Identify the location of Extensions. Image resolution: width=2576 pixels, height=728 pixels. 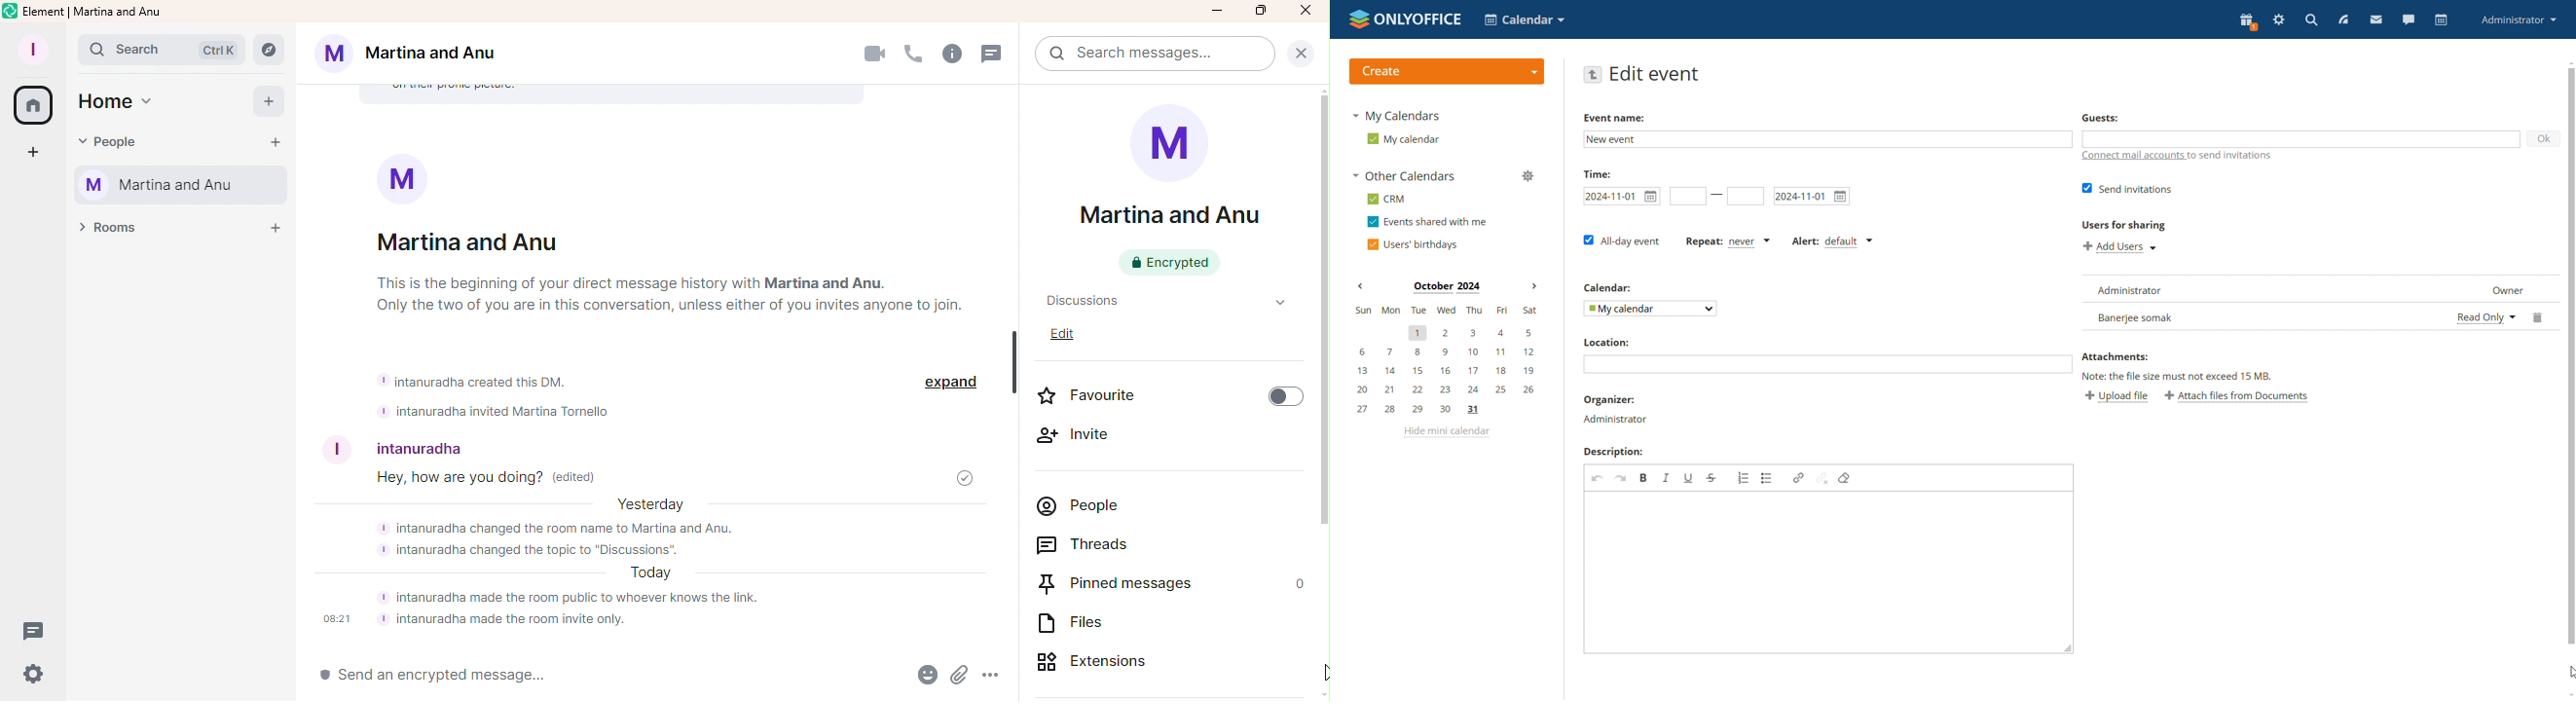
(1086, 665).